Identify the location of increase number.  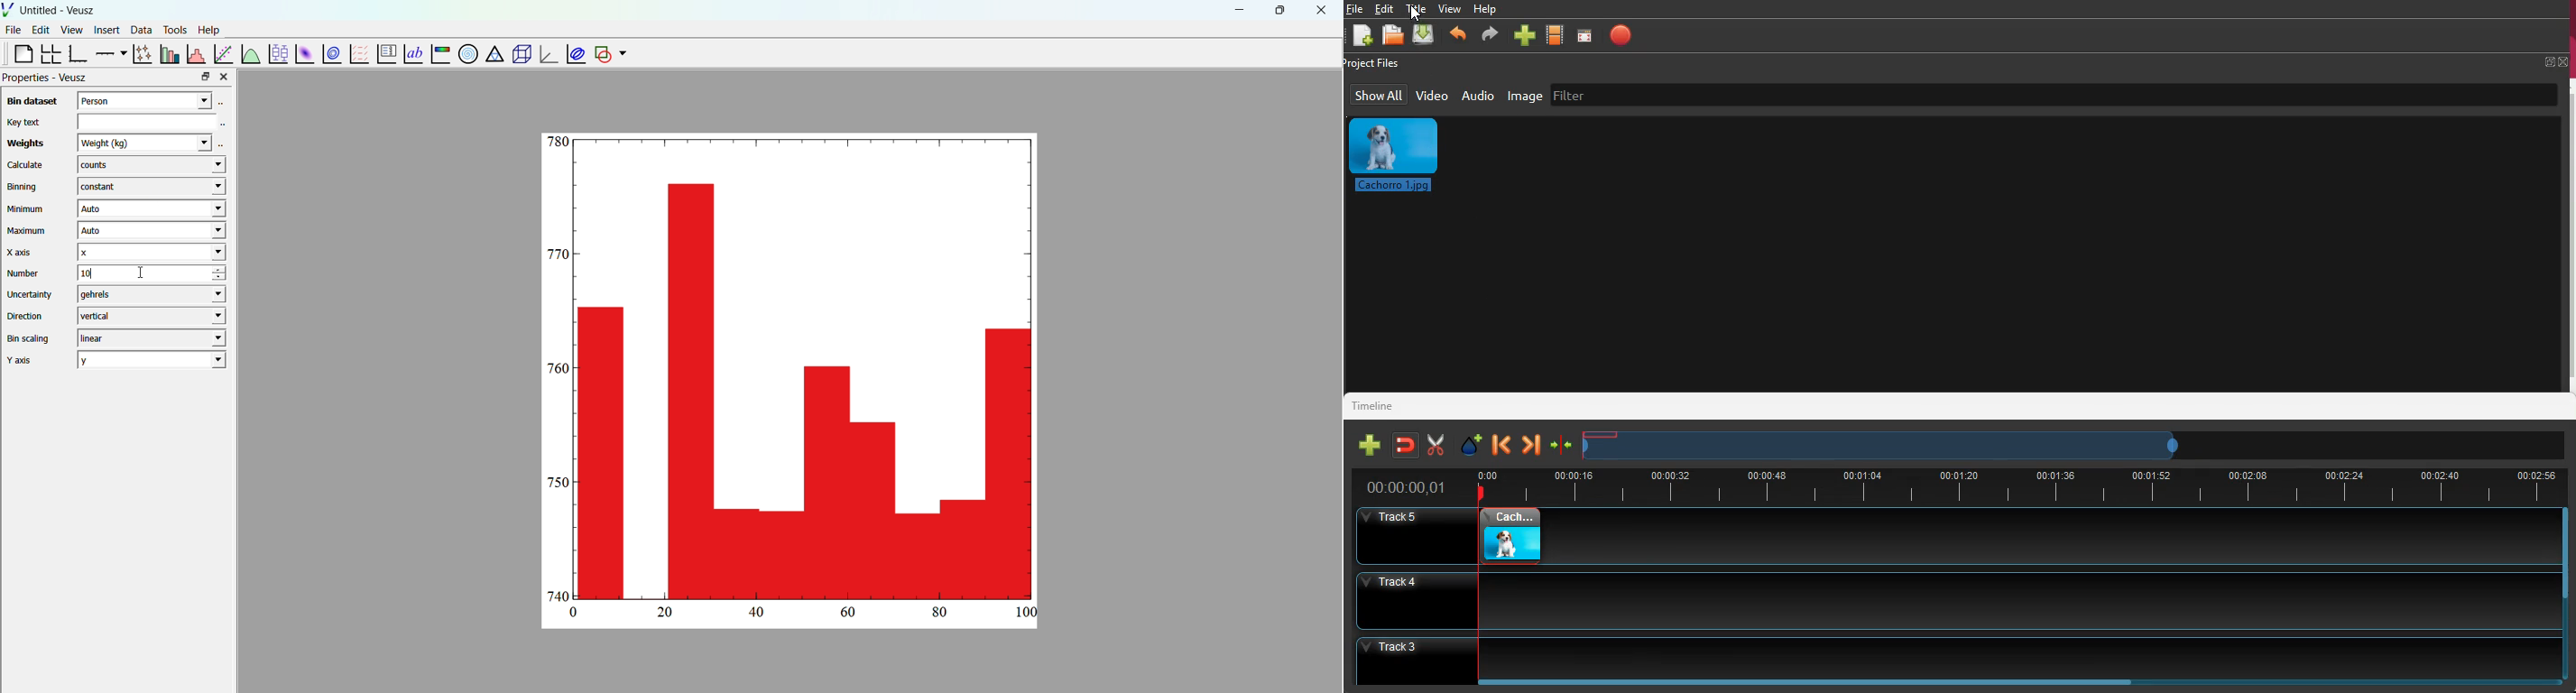
(229, 270).